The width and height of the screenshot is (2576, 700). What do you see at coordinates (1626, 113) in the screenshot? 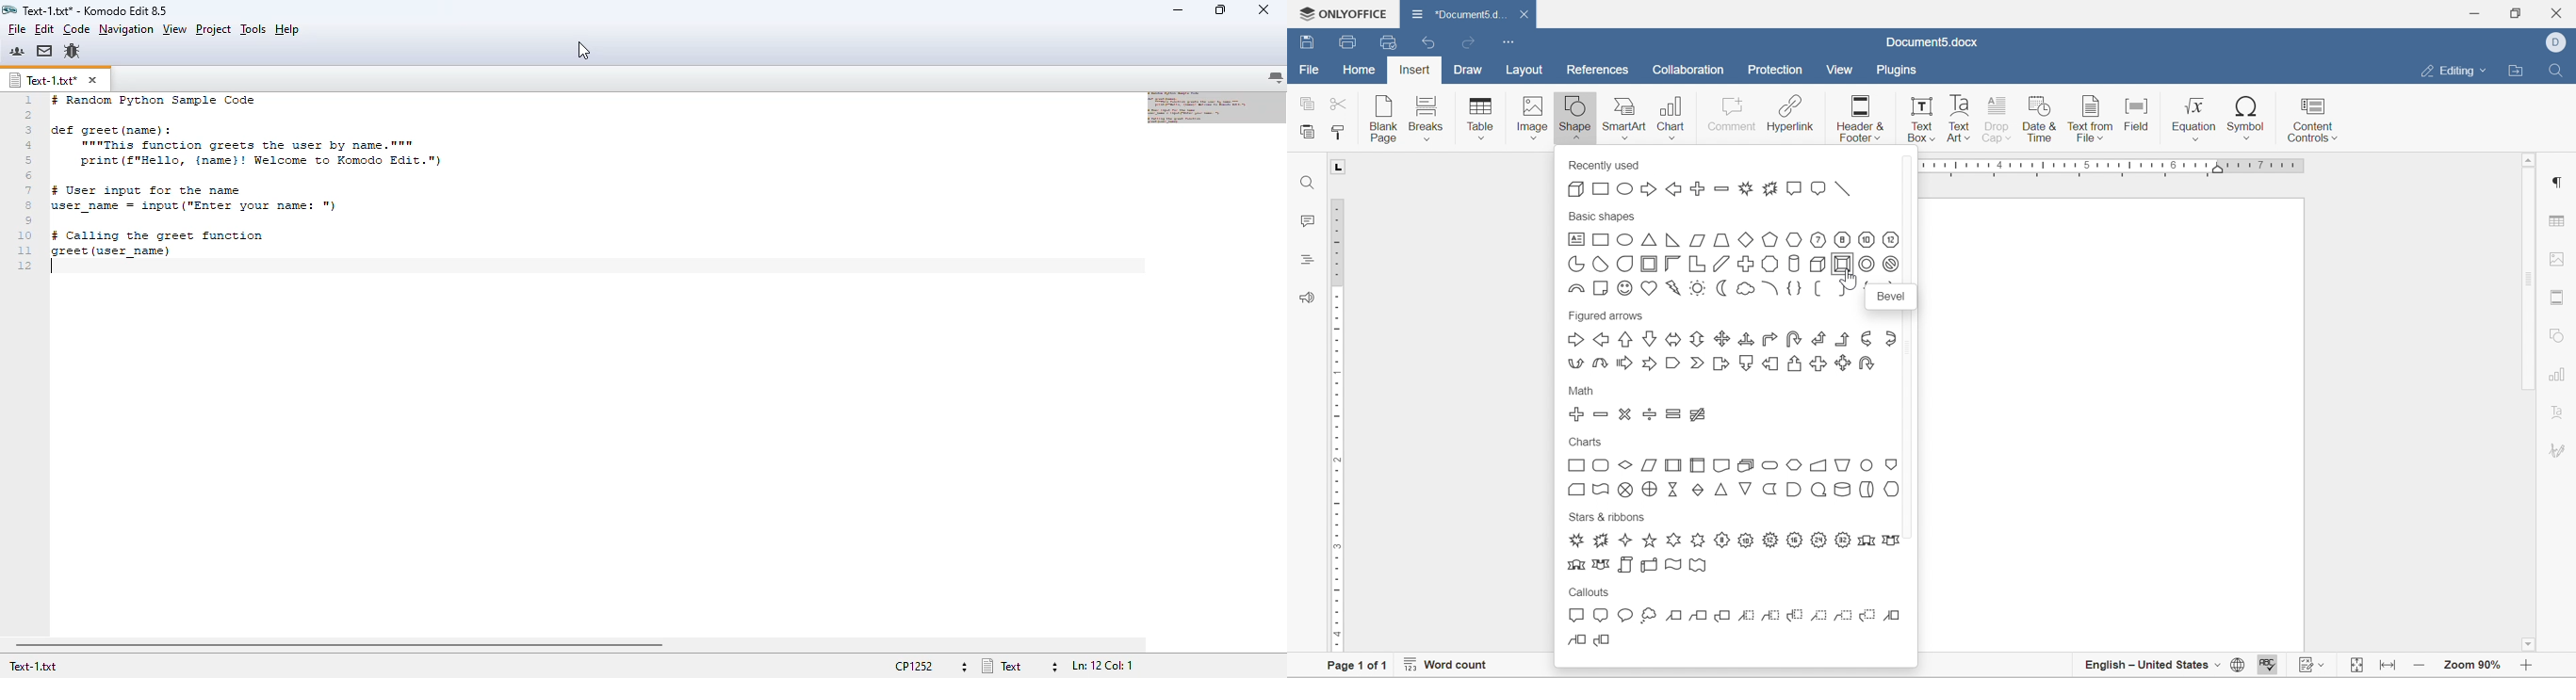
I see `smartart` at bounding box center [1626, 113].